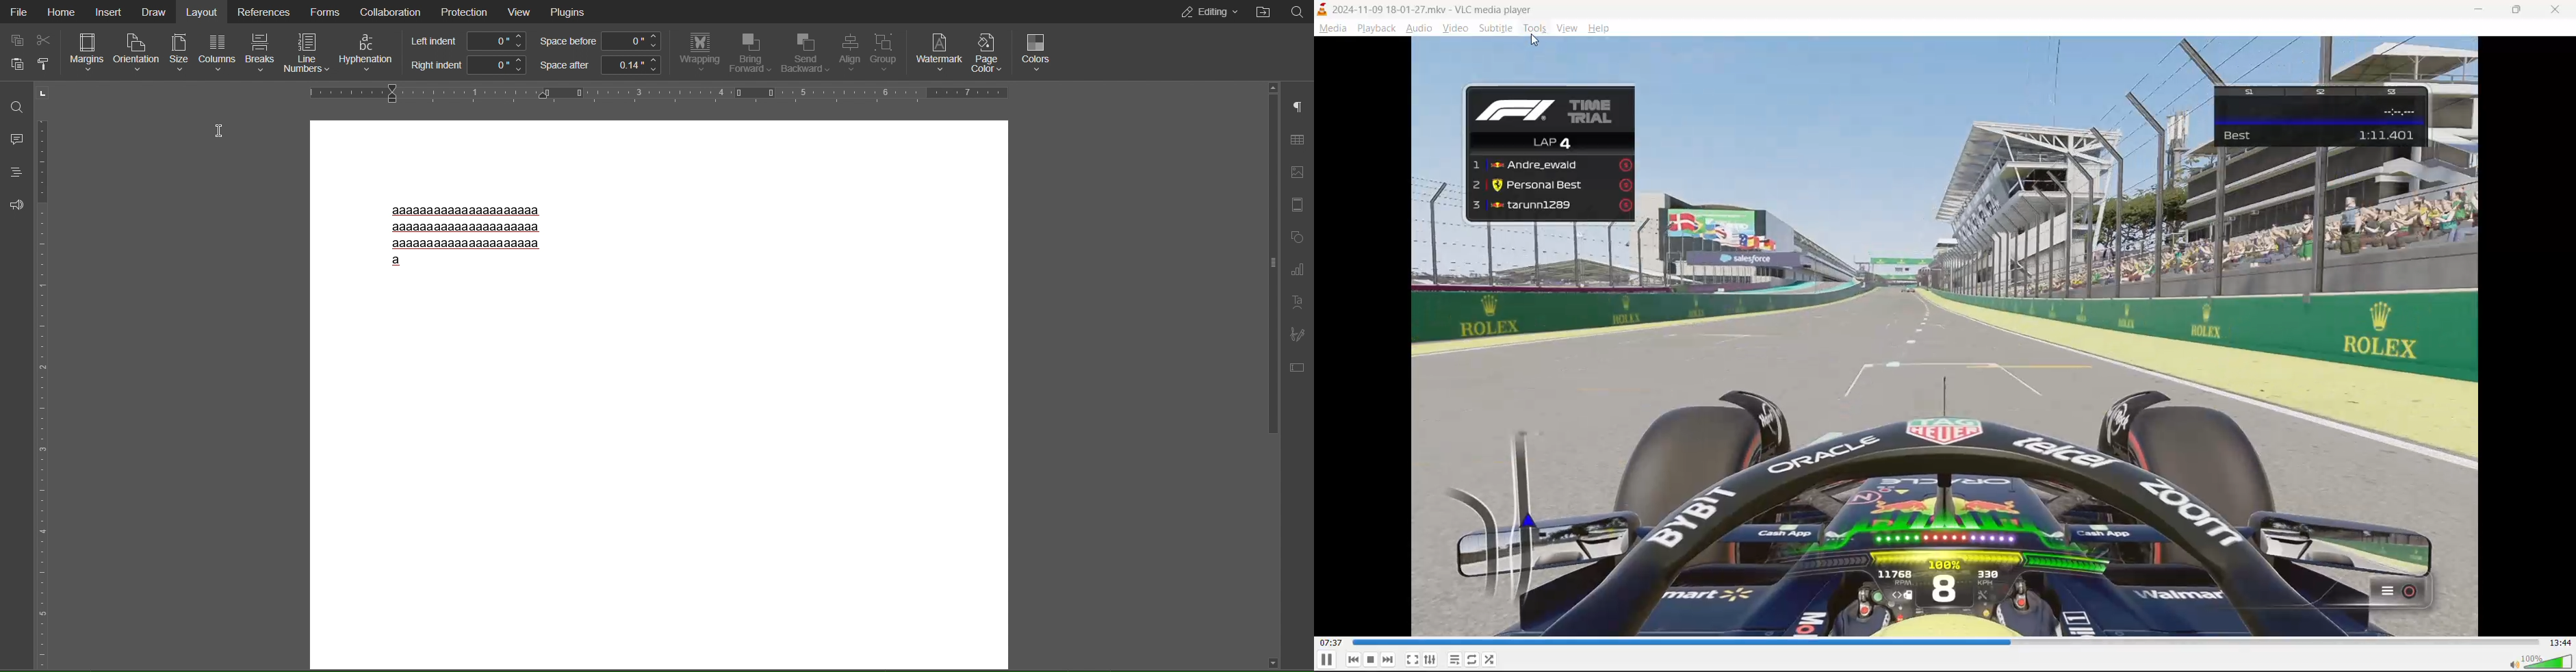 The width and height of the screenshot is (2576, 672). What do you see at coordinates (851, 53) in the screenshot?
I see `Align` at bounding box center [851, 53].